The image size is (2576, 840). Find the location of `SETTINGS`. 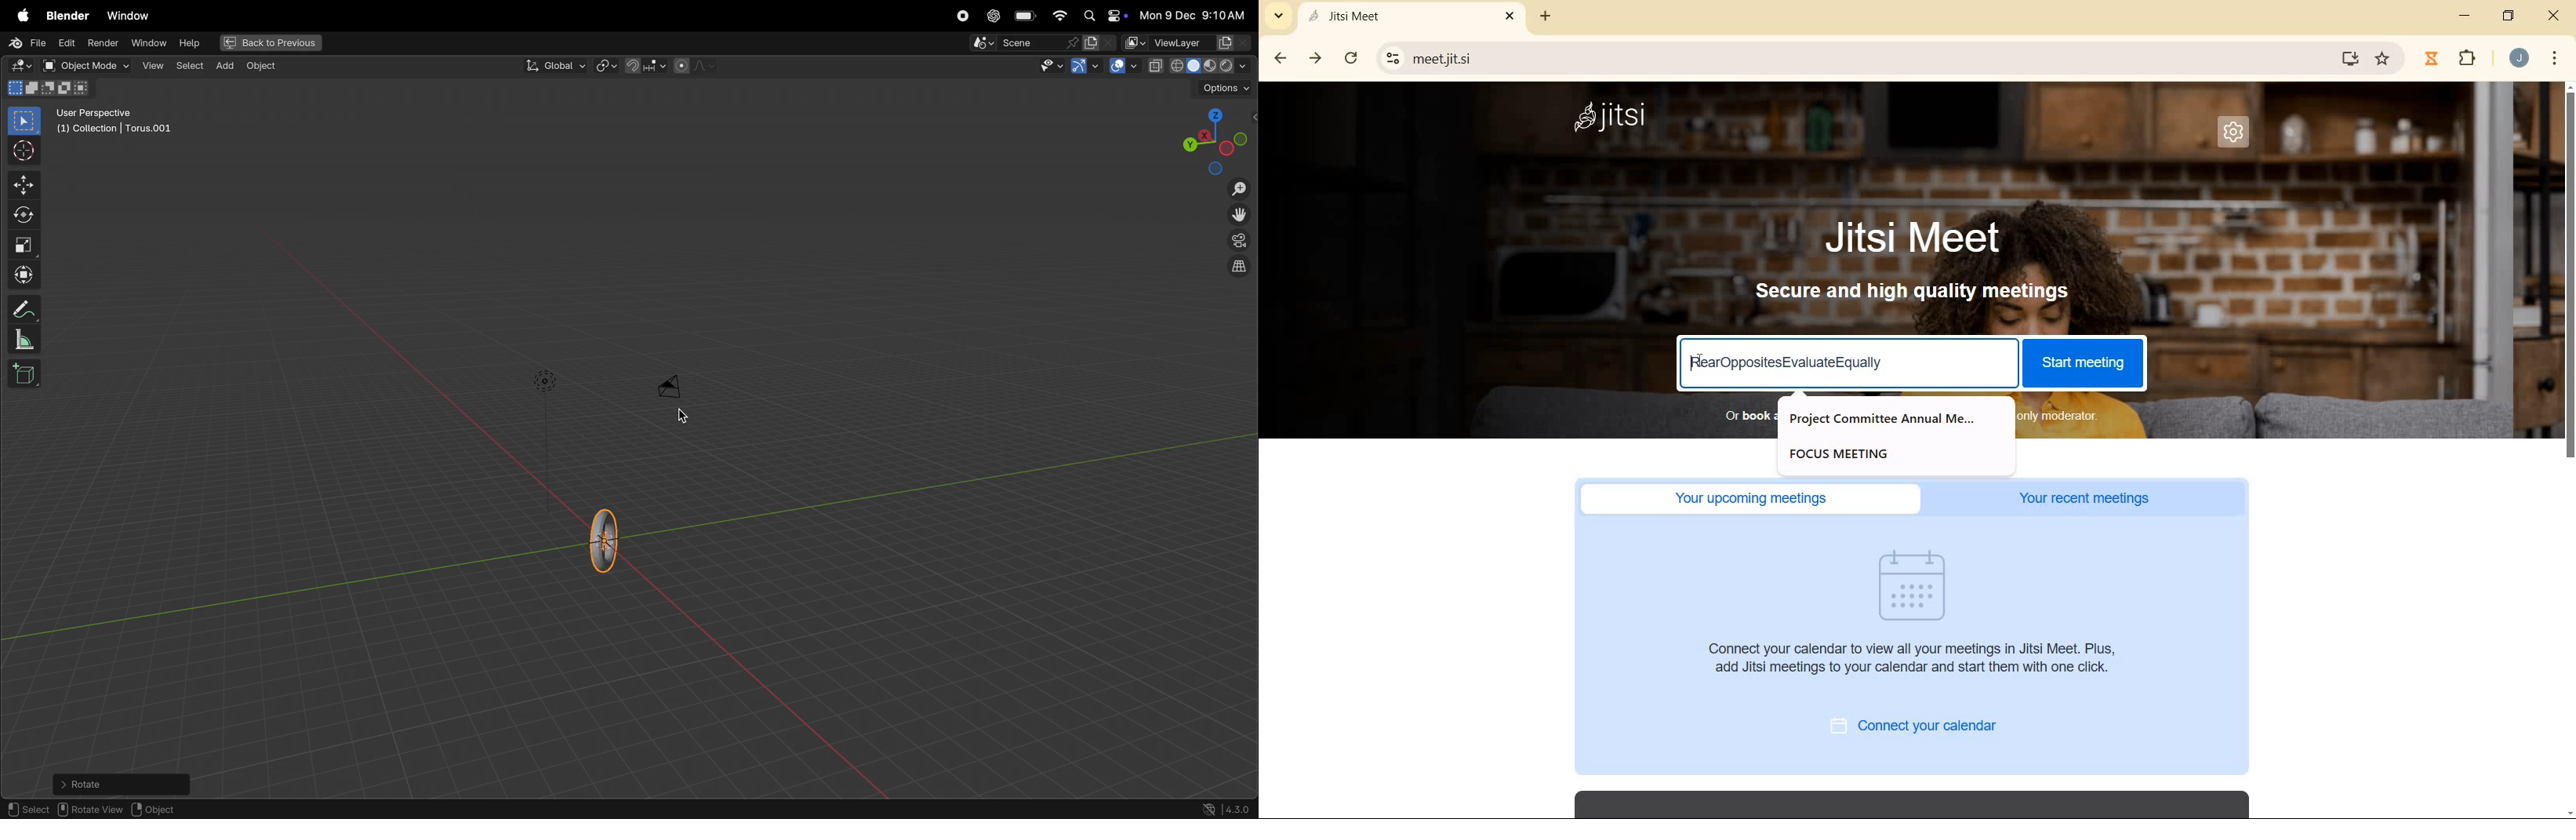

SETTINGS is located at coordinates (2240, 136).